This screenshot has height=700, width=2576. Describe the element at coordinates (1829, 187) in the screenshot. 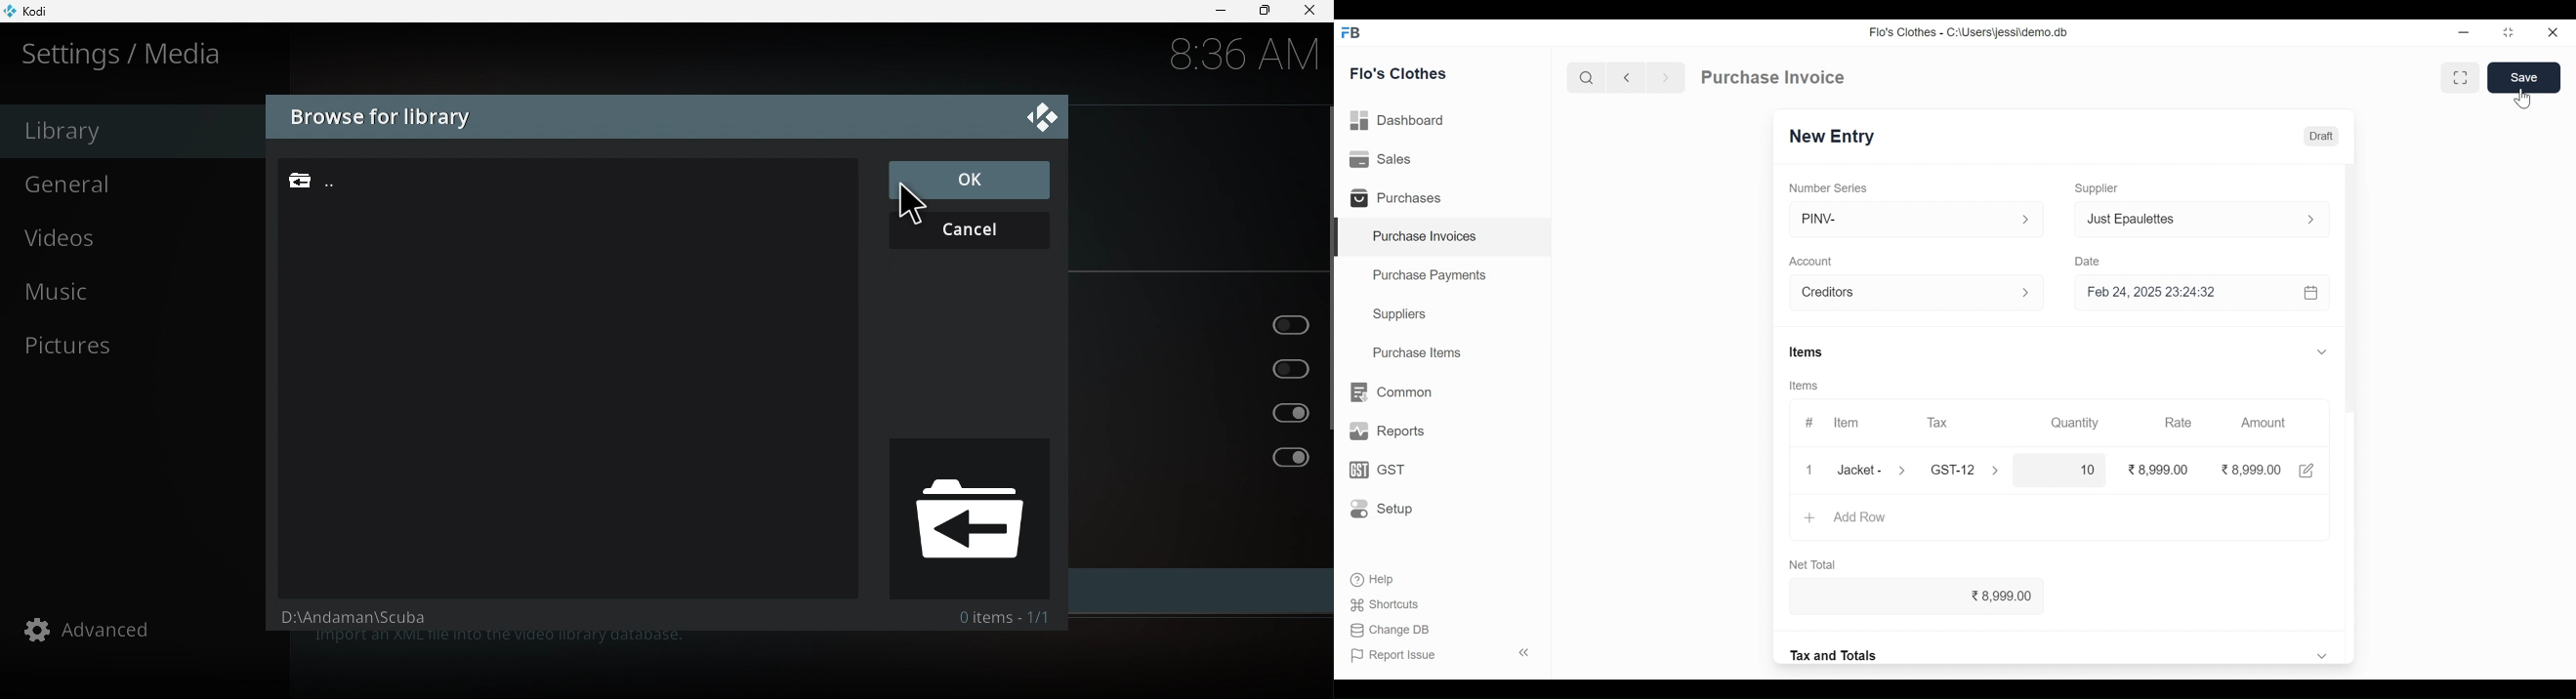

I see `Number Series` at that location.